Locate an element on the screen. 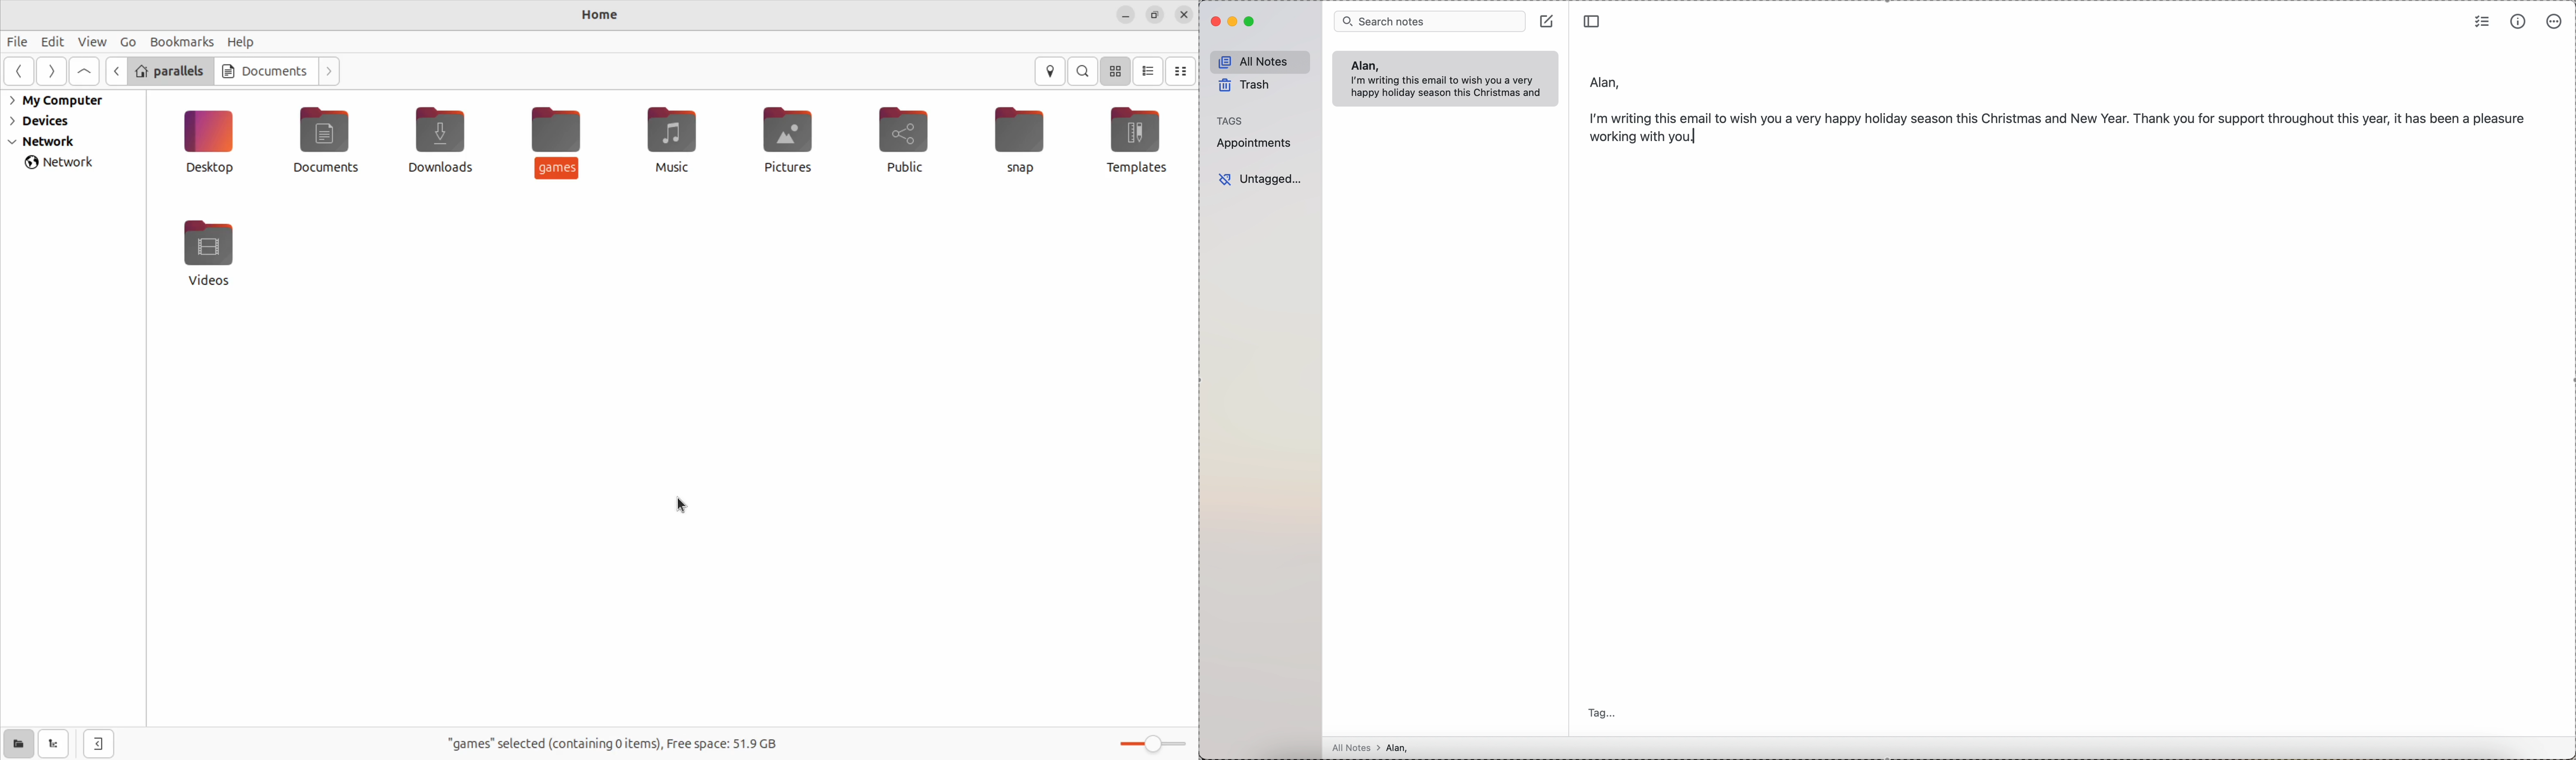  close program is located at coordinates (1214, 22).